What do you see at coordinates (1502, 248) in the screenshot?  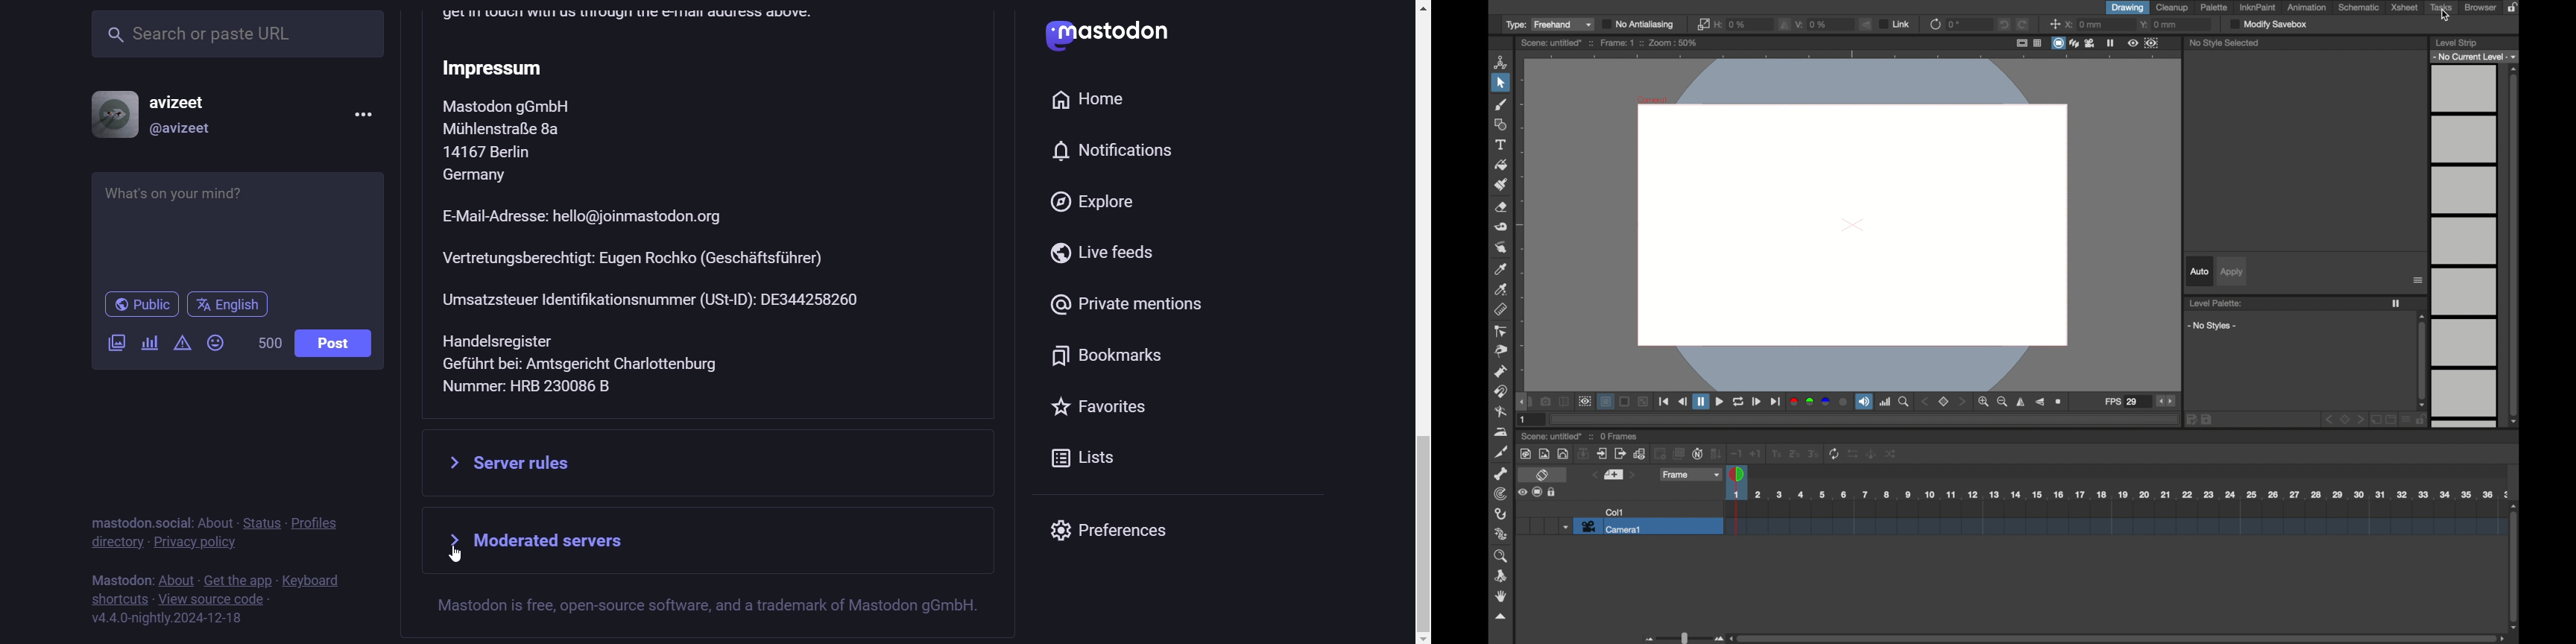 I see `finger tool` at bounding box center [1502, 248].